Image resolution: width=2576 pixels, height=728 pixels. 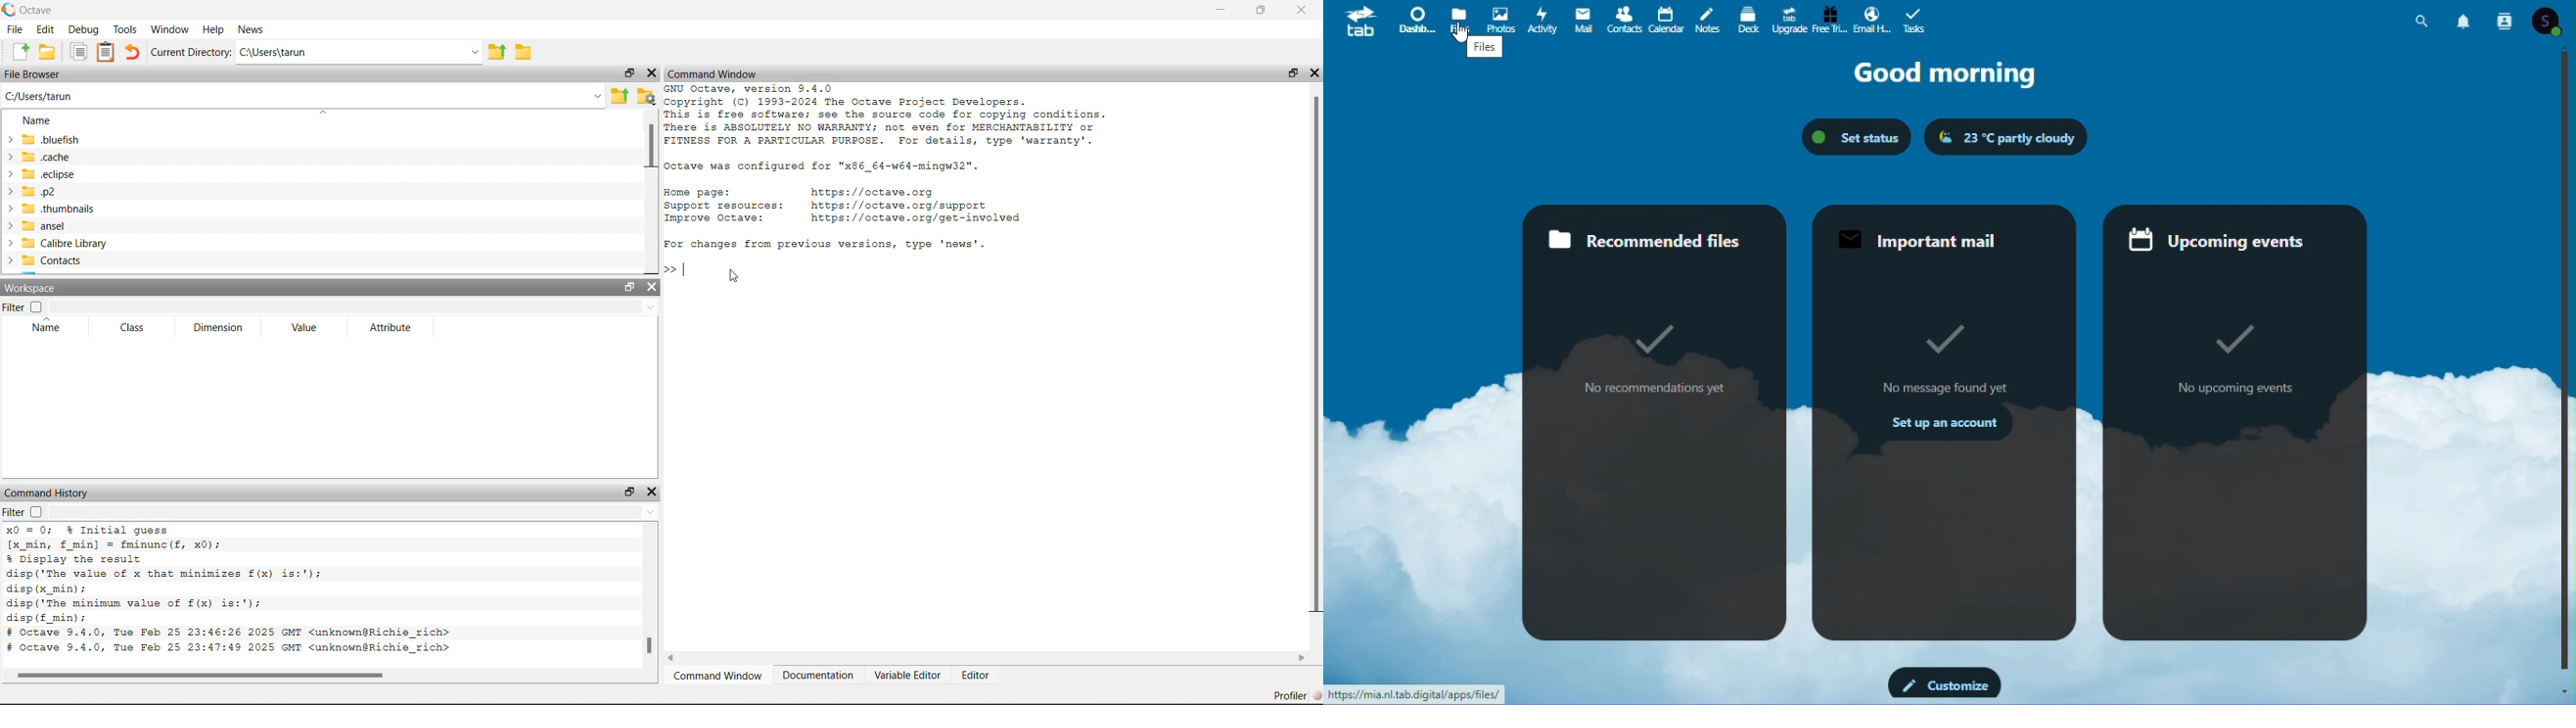 I want to click on Maximize/Restore, so click(x=630, y=286).